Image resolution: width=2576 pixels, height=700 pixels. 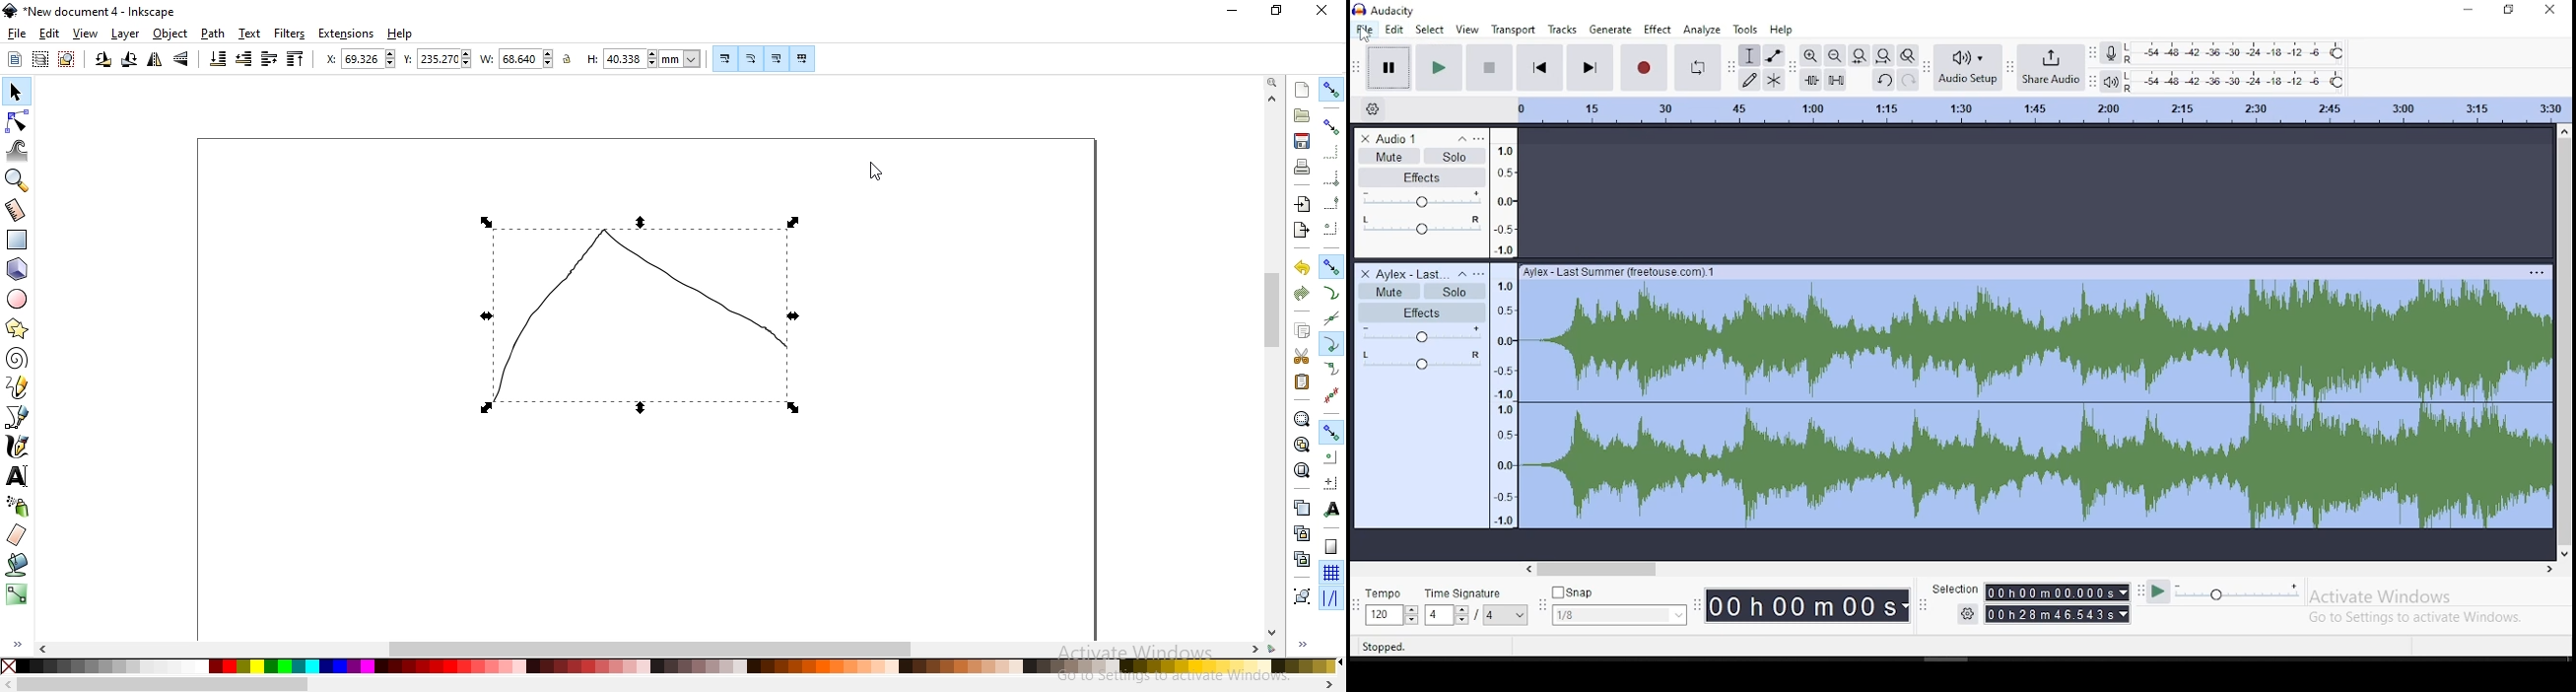 What do you see at coordinates (1301, 559) in the screenshot?
I see `cut the selected clones links to the originals` at bounding box center [1301, 559].